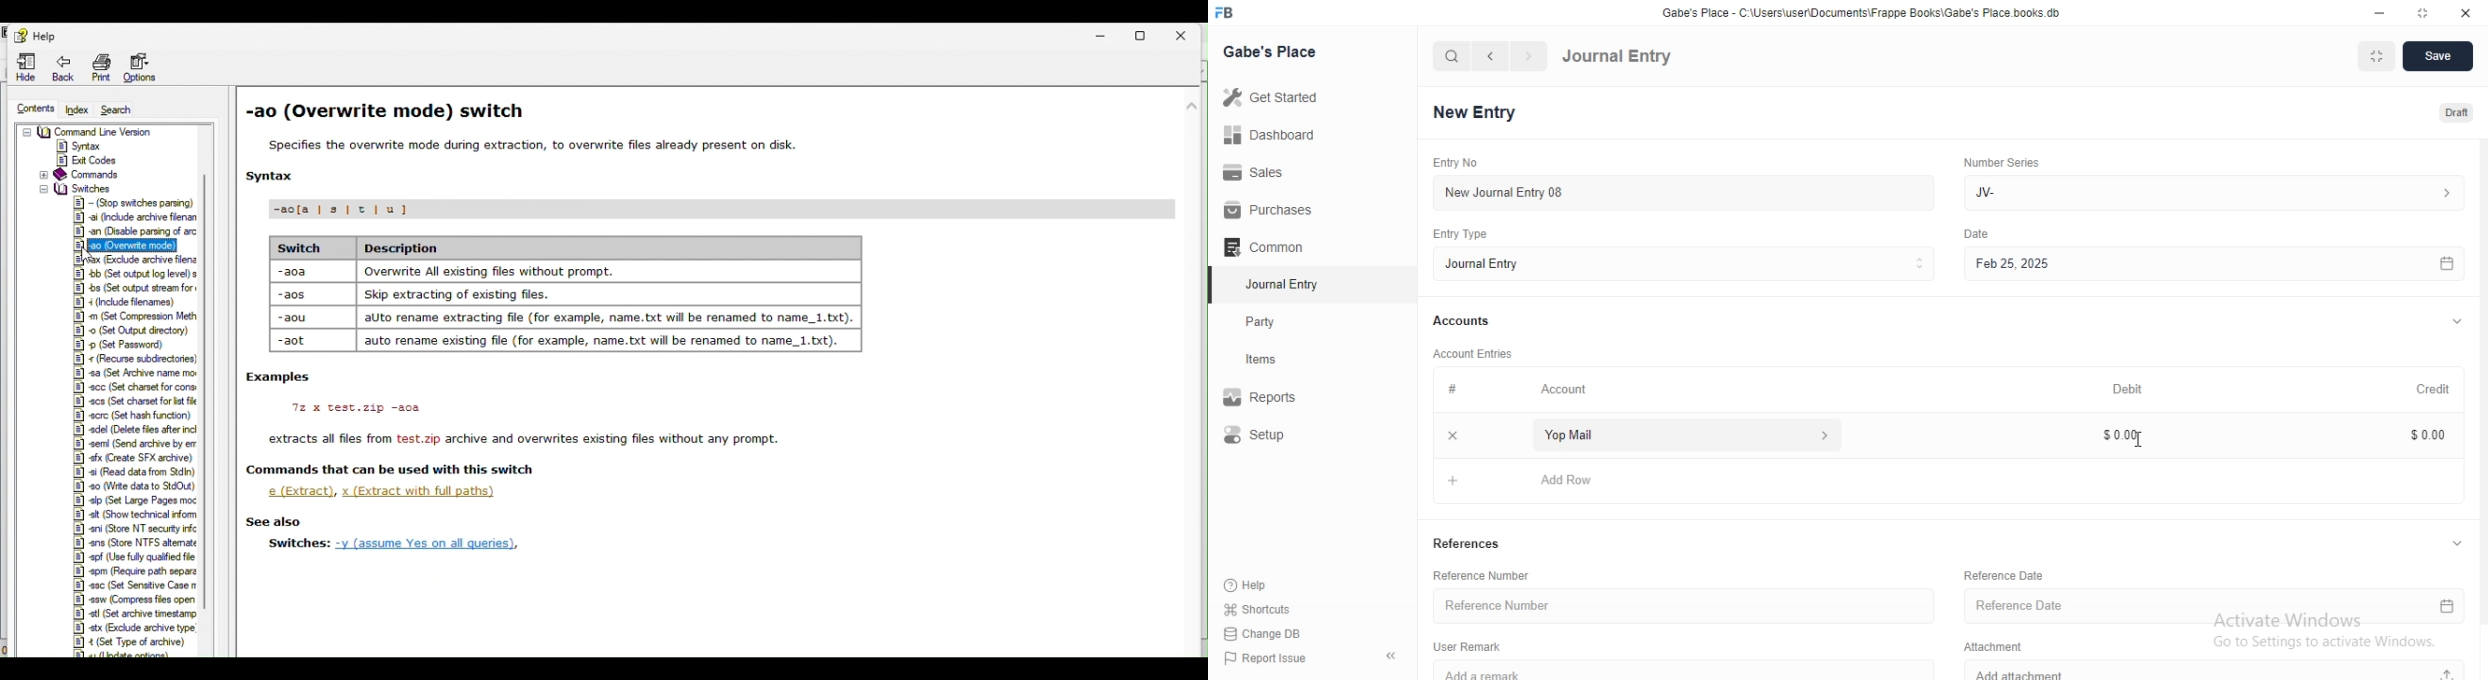 The height and width of the screenshot is (700, 2492). Describe the element at coordinates (1858, 10) in the screenshot. I see `‘Gabe's Place - C\Users\useriDocuments\Frappe Books\Gabe's Place books. db` at that location.